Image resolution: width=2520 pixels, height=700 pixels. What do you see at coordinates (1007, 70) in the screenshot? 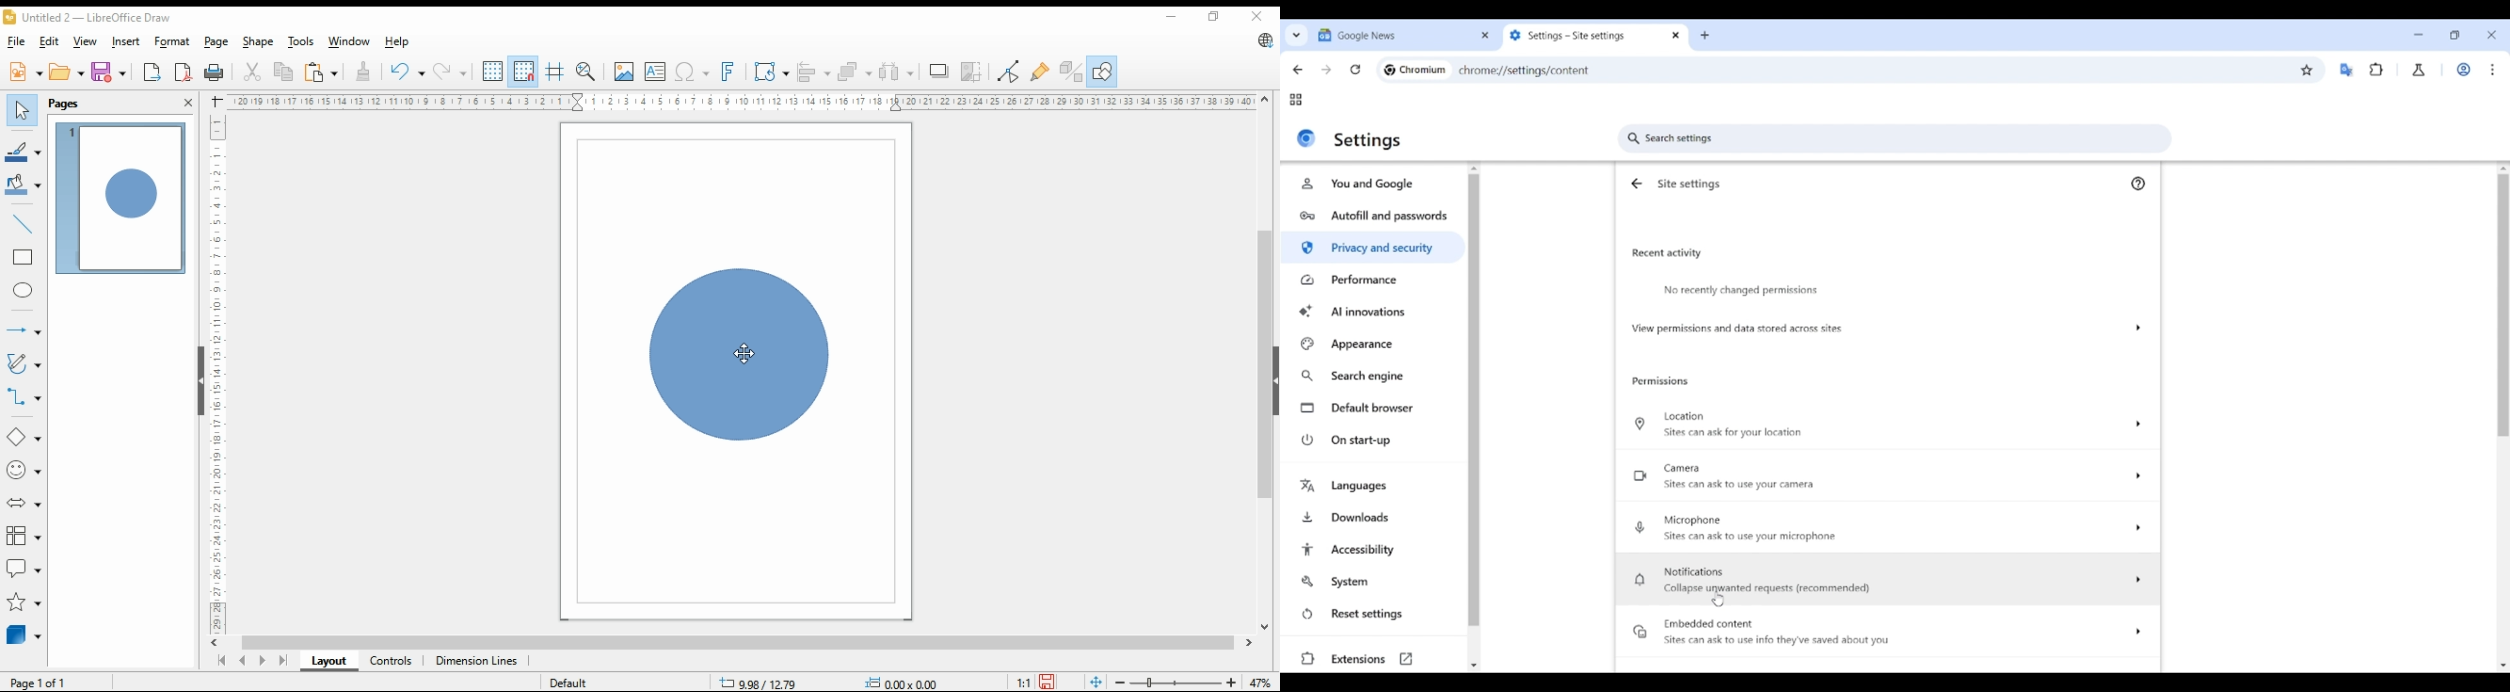
I see `toggle point edit mode` at bounding box center [1007, 70].